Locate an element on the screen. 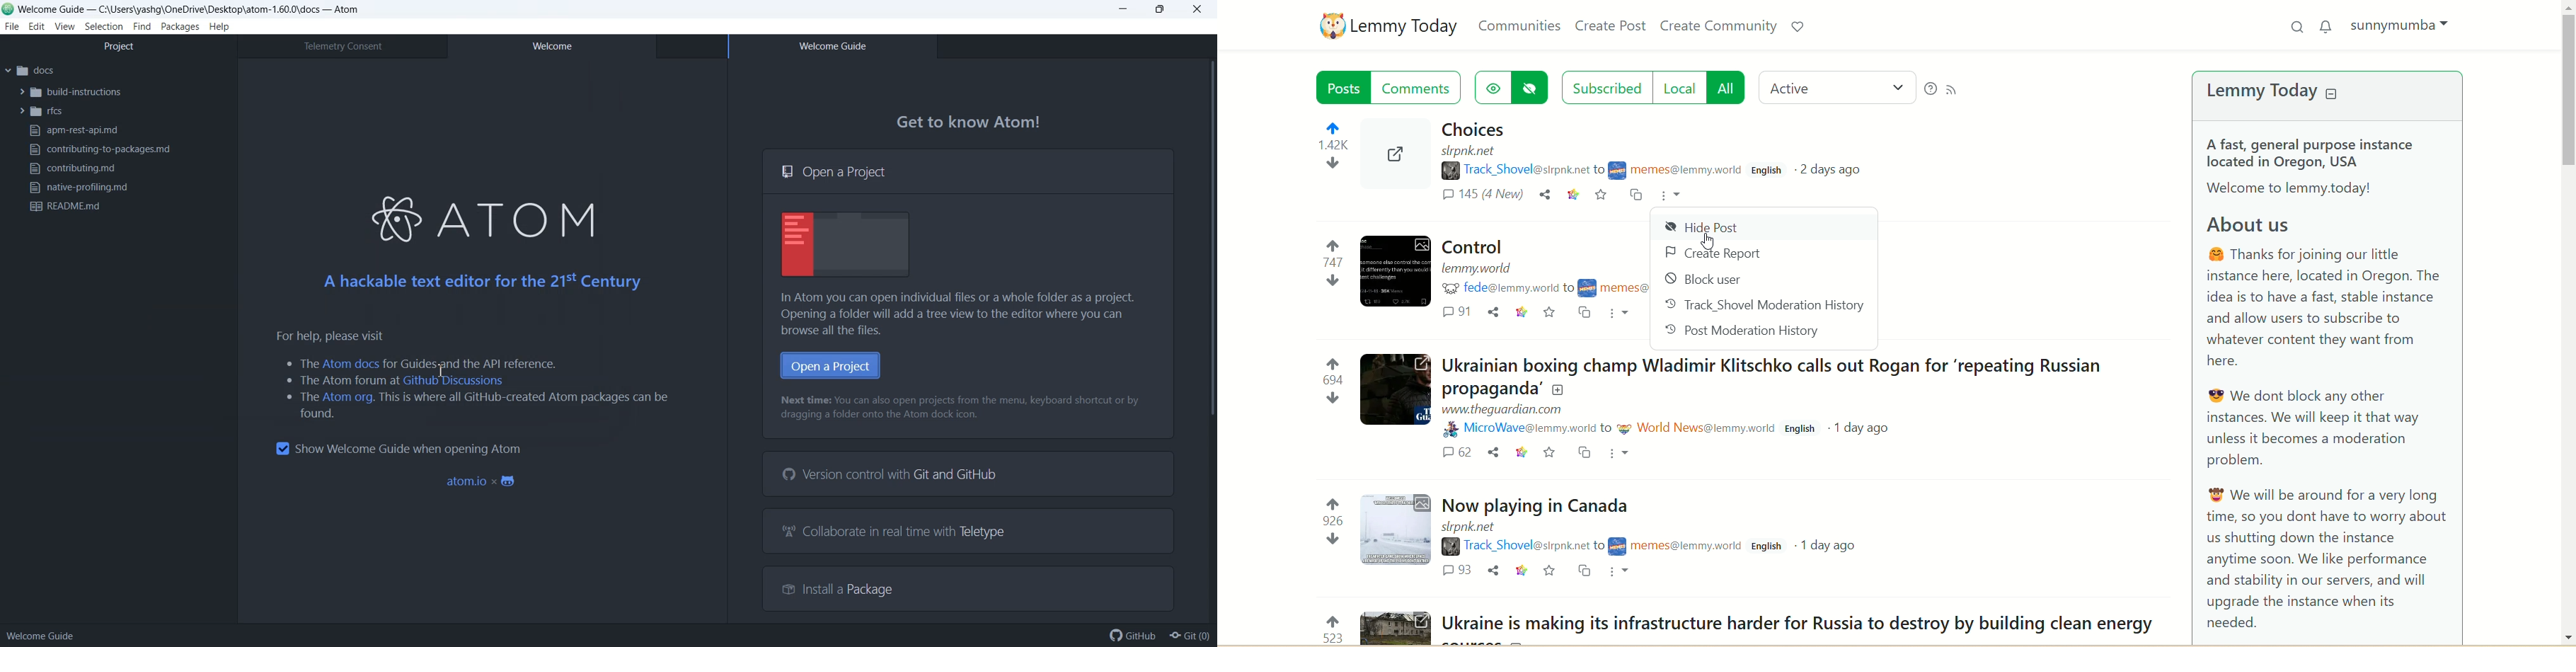  search is located at coordinates (2296, 28).